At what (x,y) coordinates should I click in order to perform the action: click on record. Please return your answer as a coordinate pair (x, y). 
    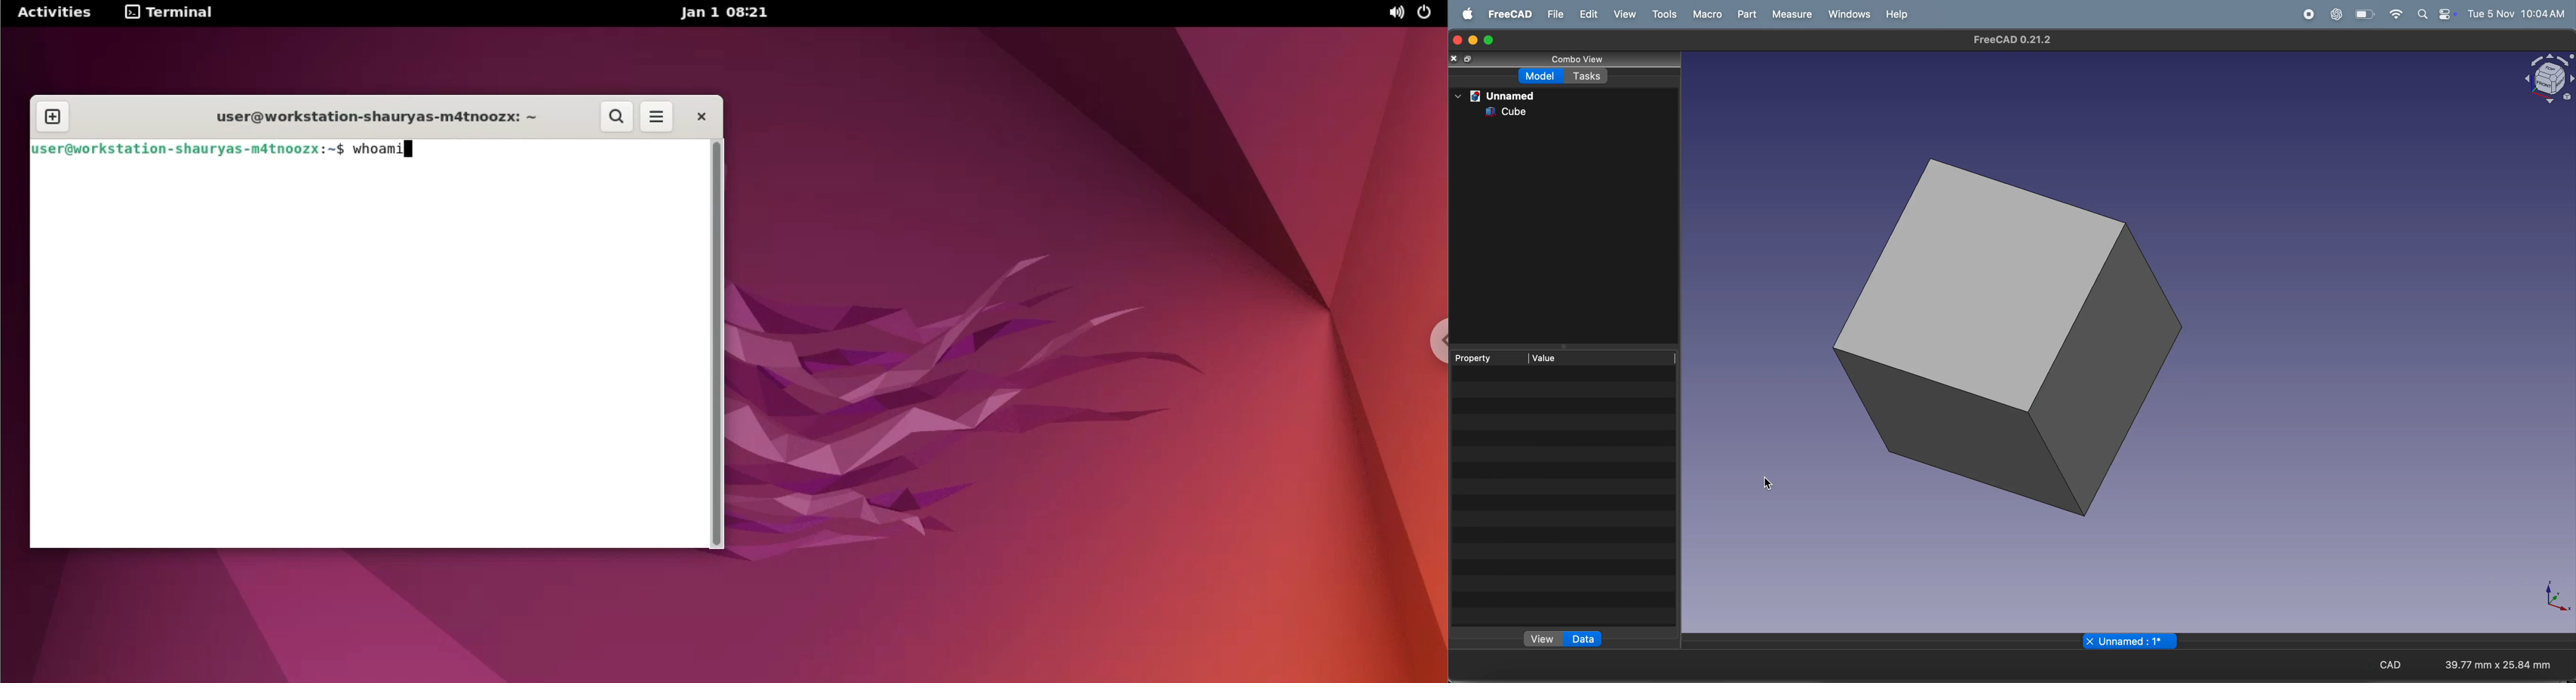
    Looking at the image, I should click on (2305, 13).